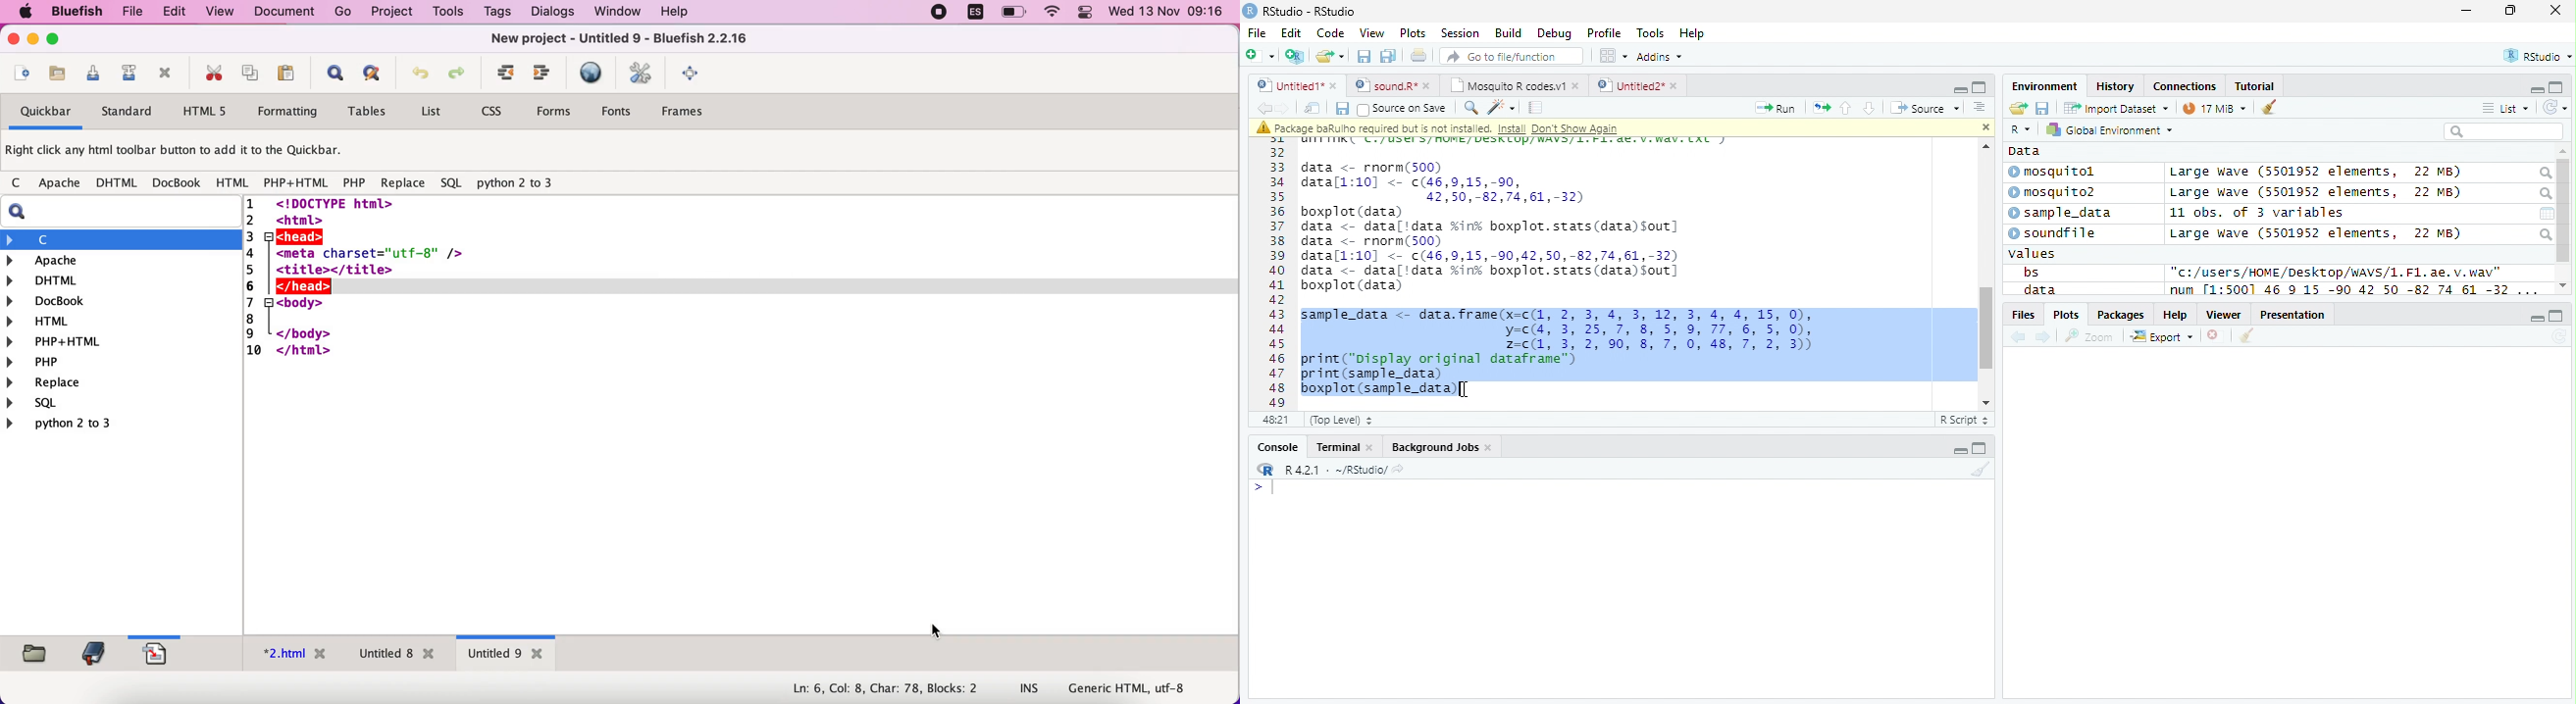  Describe the element at coordinates (2045, 86) in the screenshot. I see `Environment` at that location.